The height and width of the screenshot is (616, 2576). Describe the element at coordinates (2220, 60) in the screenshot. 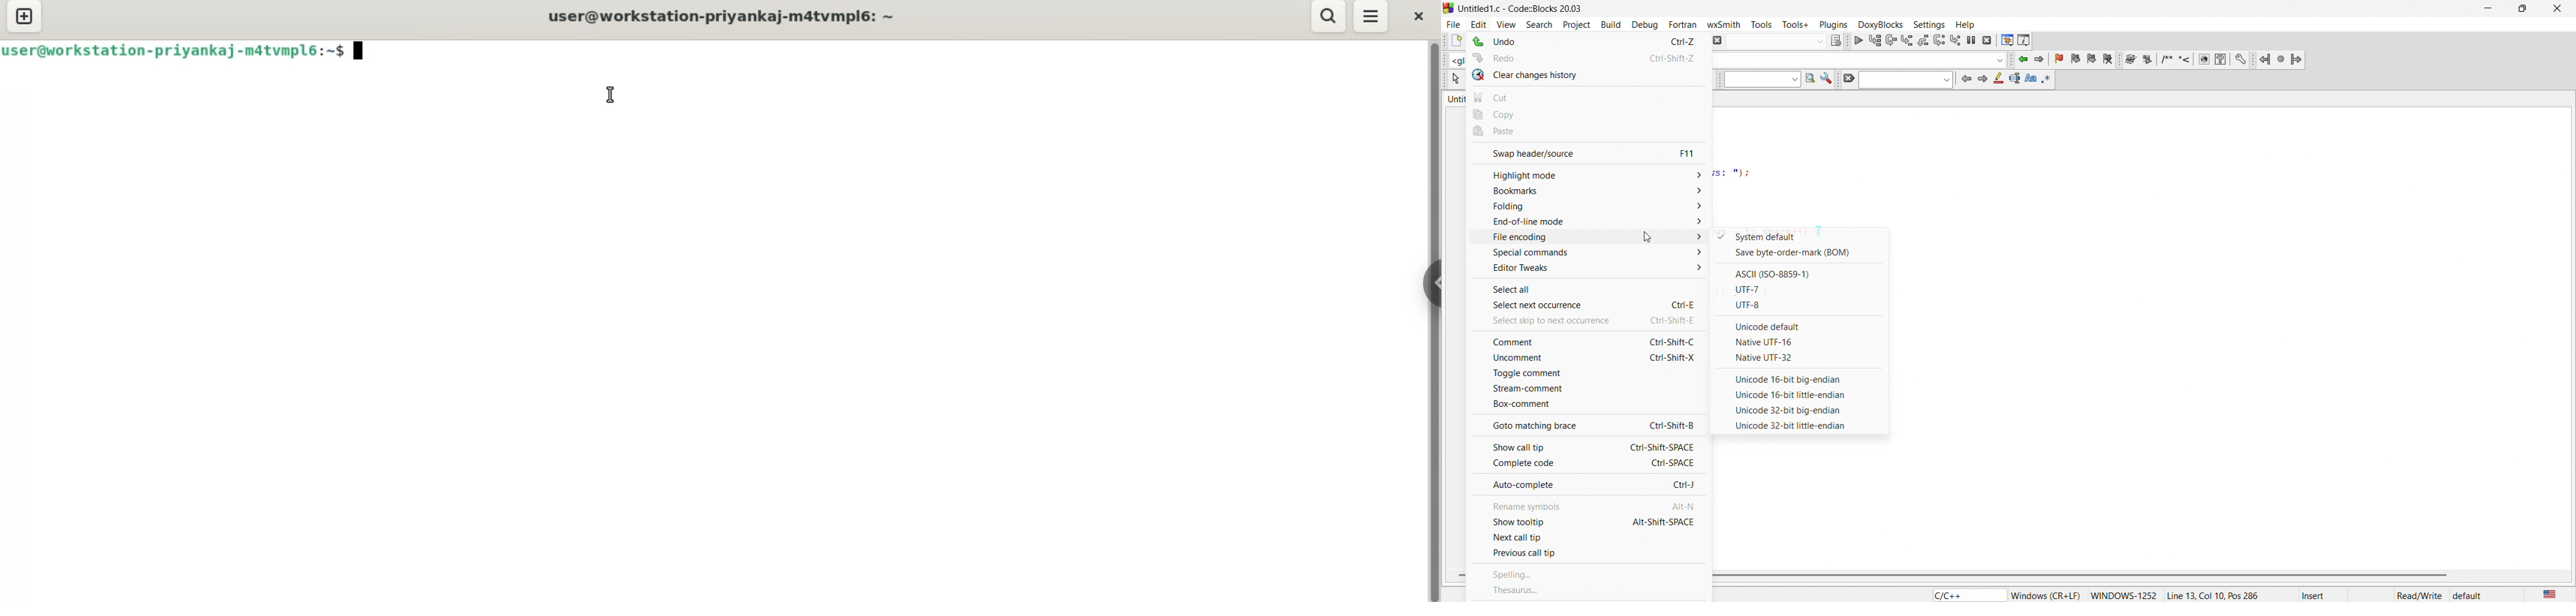

I see `help` at that location.